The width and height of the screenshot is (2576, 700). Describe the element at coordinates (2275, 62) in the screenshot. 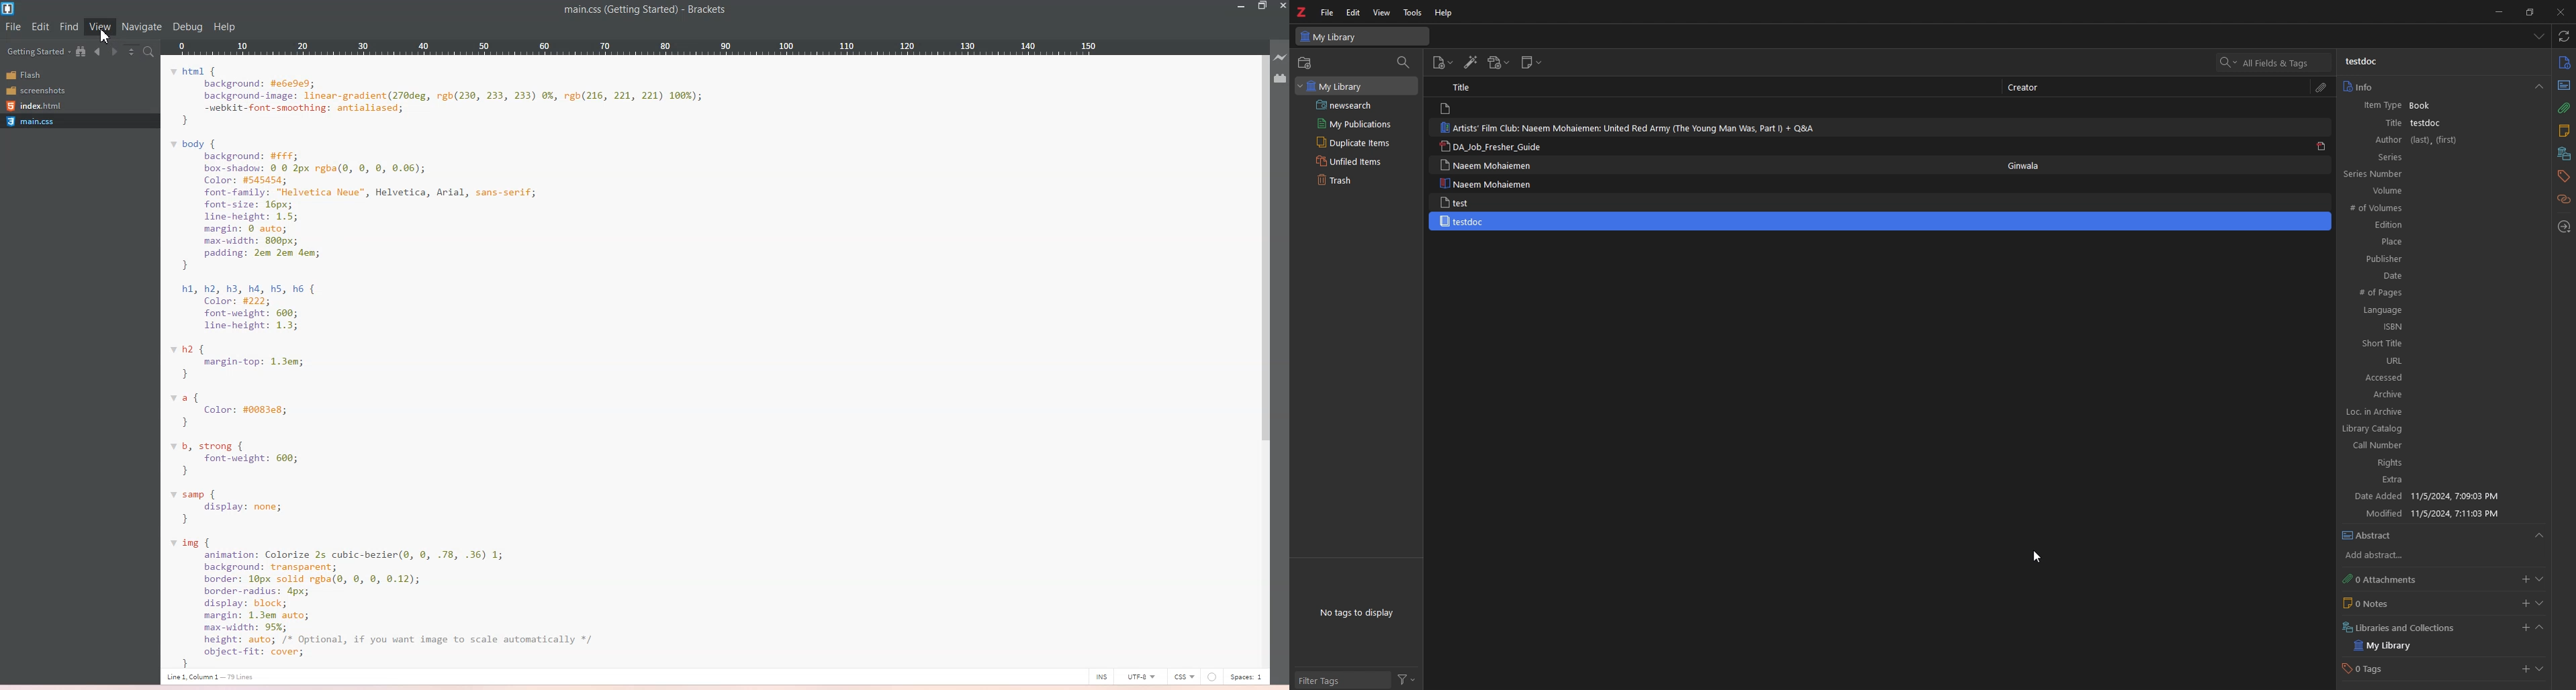

I see `search` at that location.